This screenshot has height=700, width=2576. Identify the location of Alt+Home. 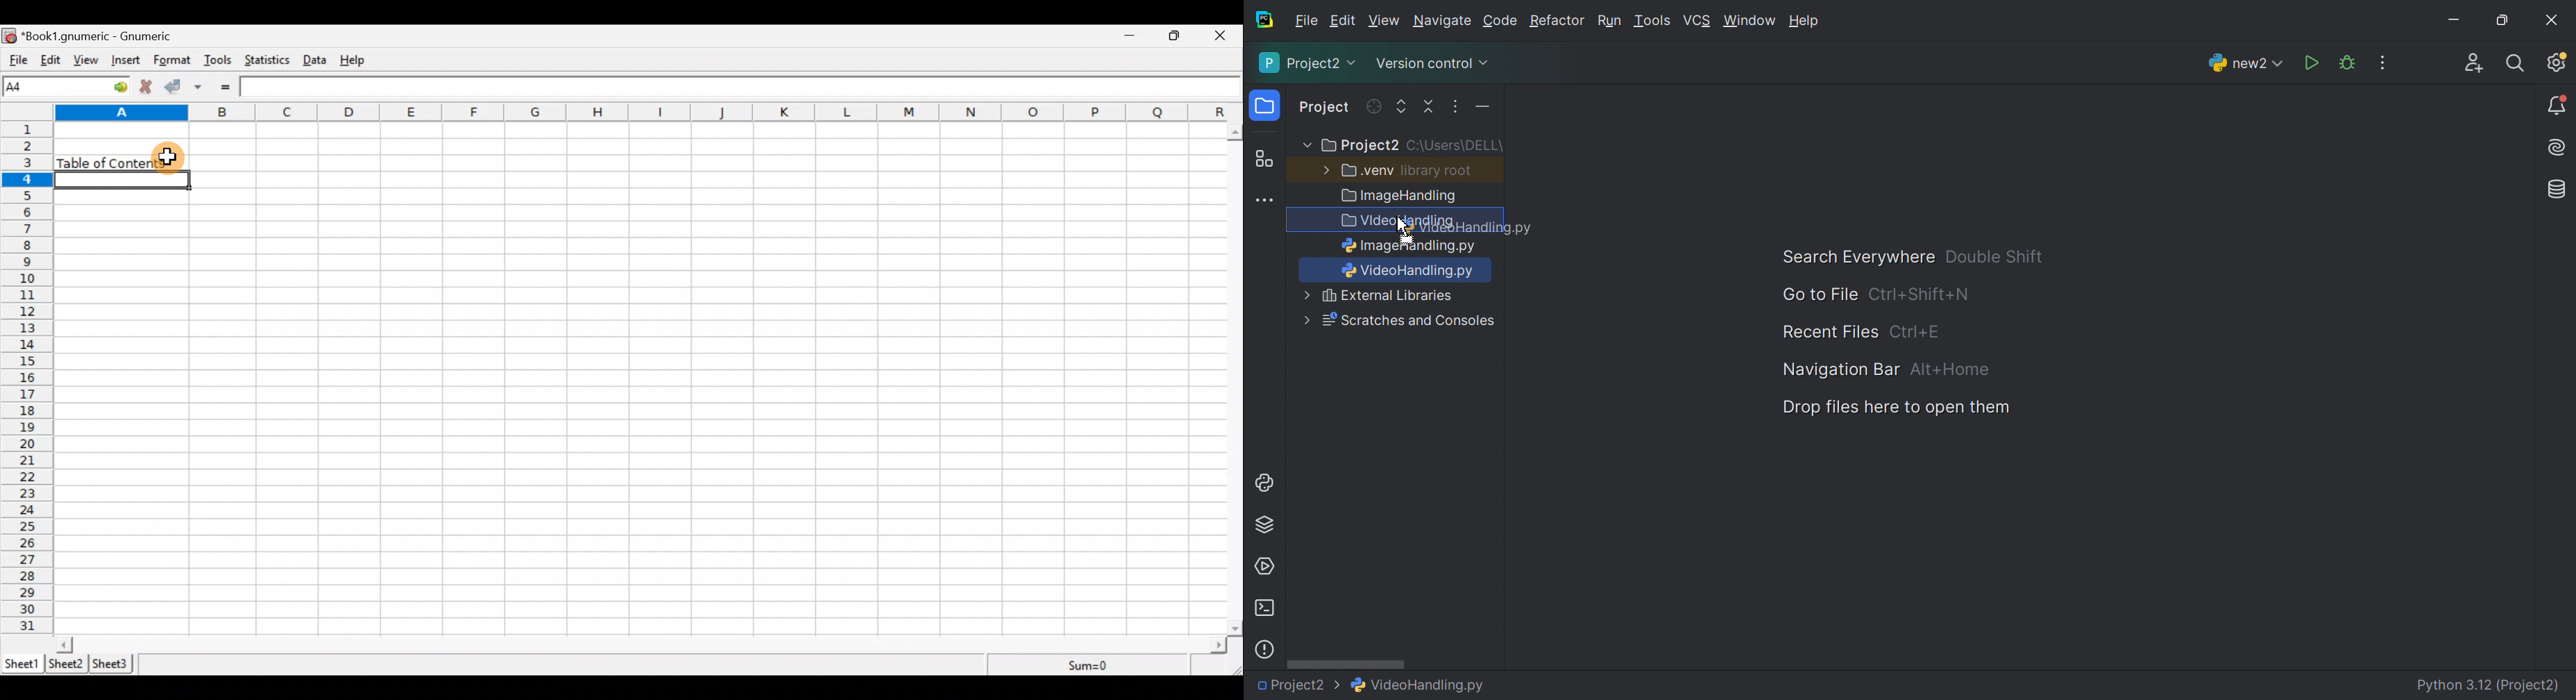
(1951, 370).